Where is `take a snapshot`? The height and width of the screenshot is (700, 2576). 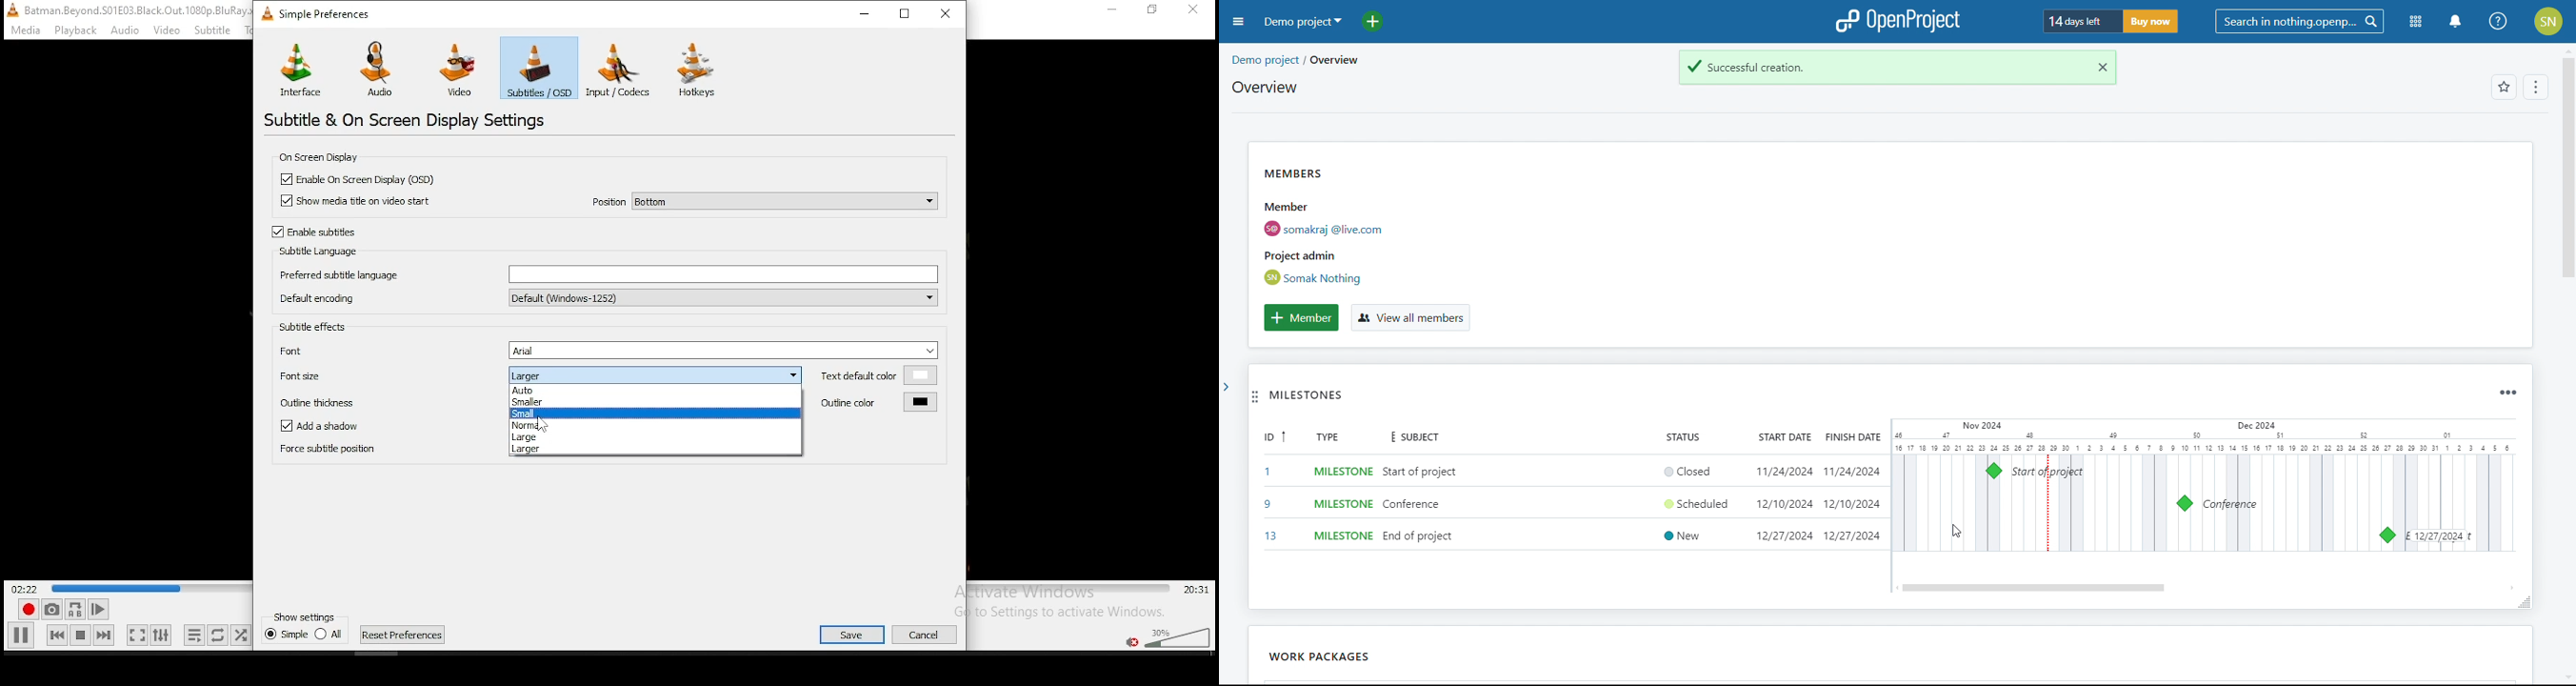 take a snapshot is located at coordinates (50, 610).